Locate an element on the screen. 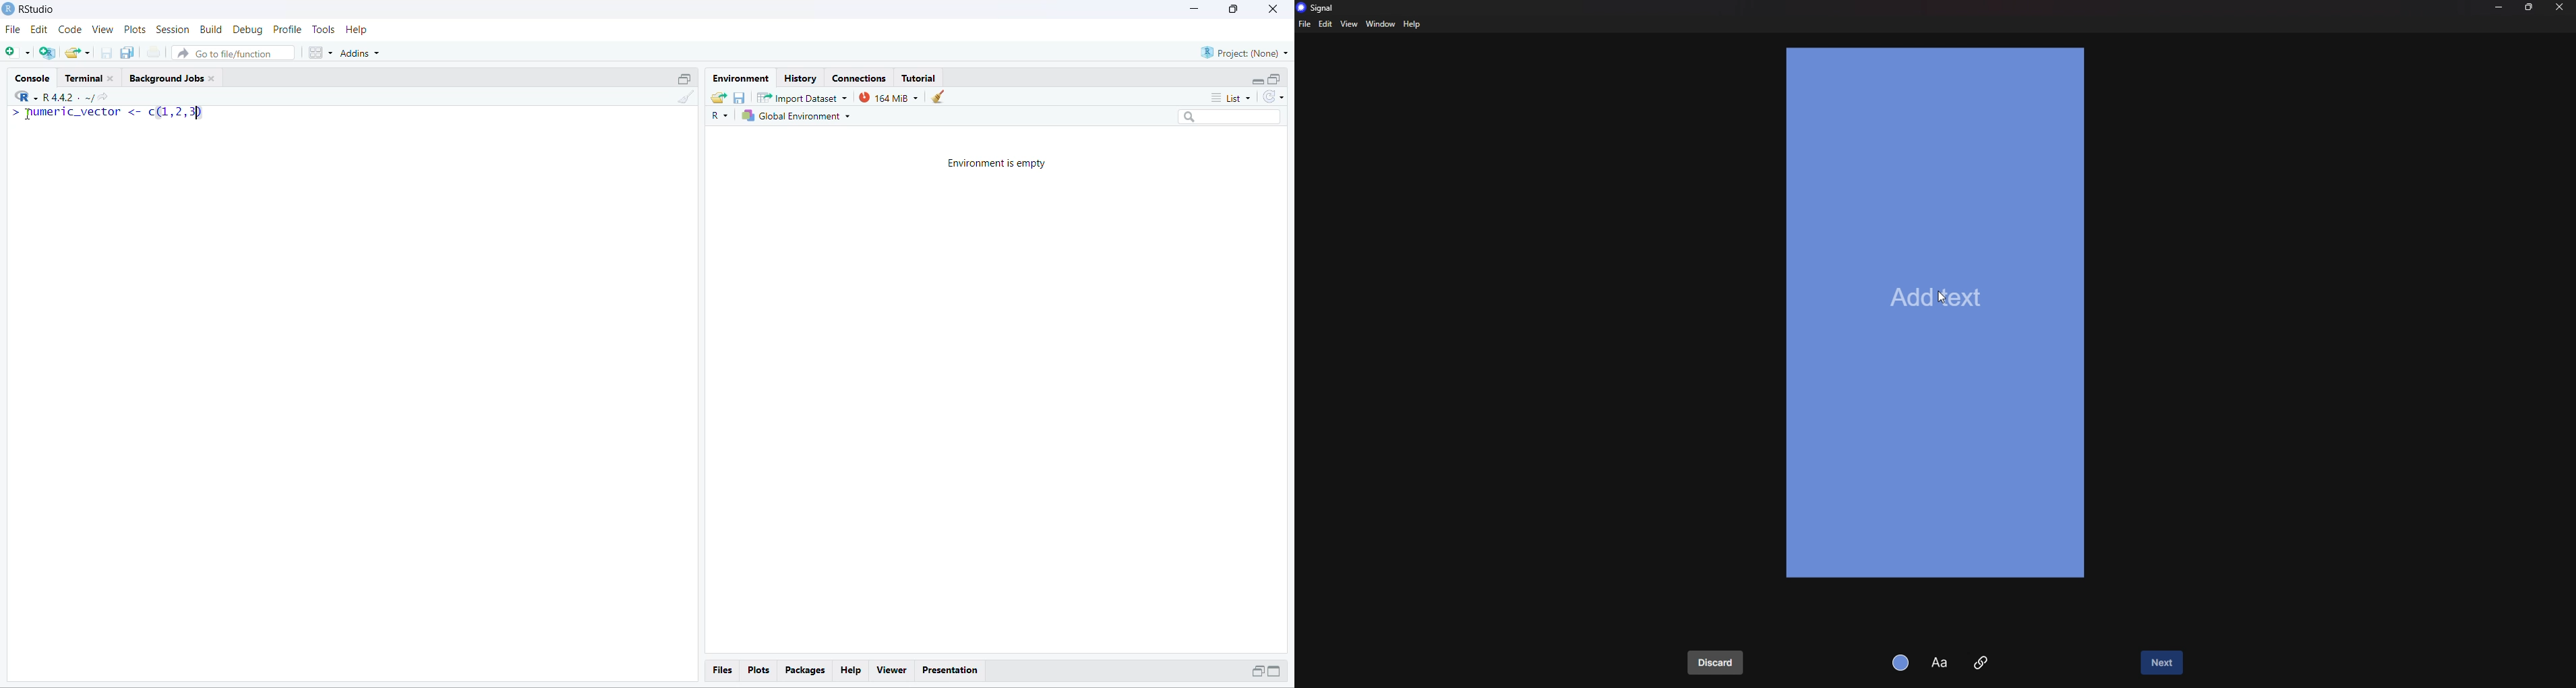 Image resolution: width=2576 pixels, height=700 pixels. close is located at coordinates (2560, 7).